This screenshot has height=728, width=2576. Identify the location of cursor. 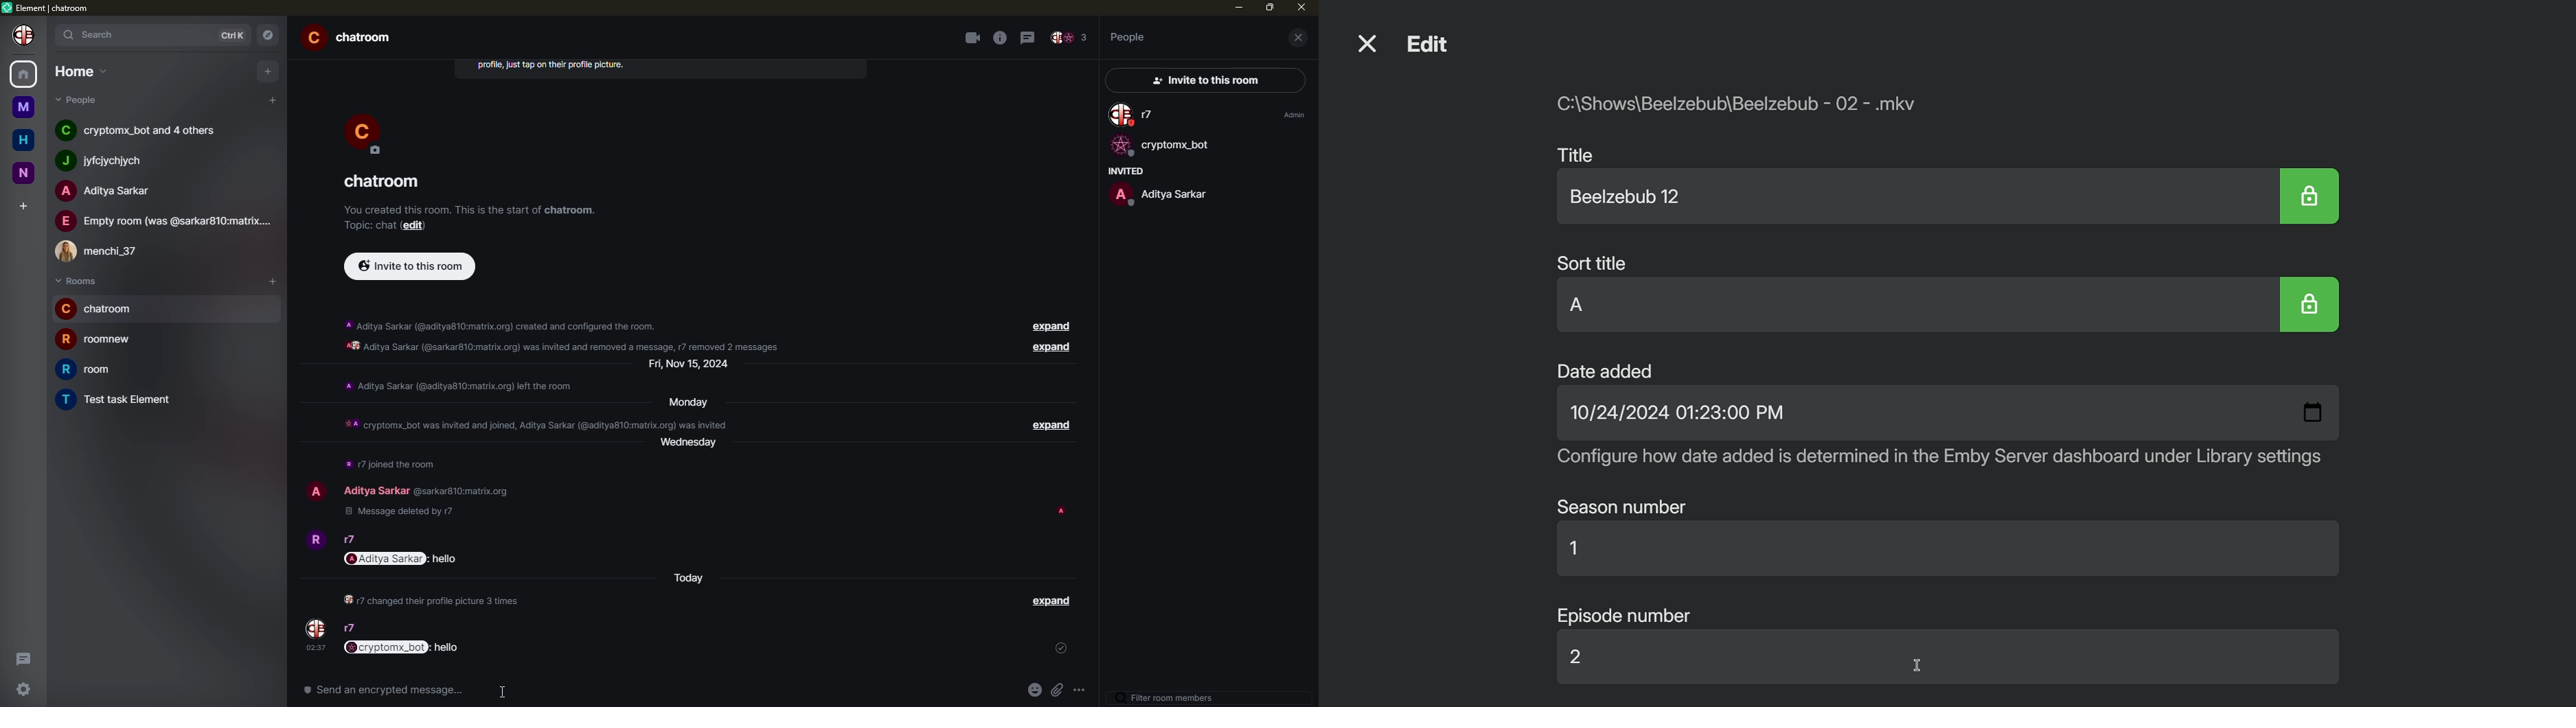
(505, 691).